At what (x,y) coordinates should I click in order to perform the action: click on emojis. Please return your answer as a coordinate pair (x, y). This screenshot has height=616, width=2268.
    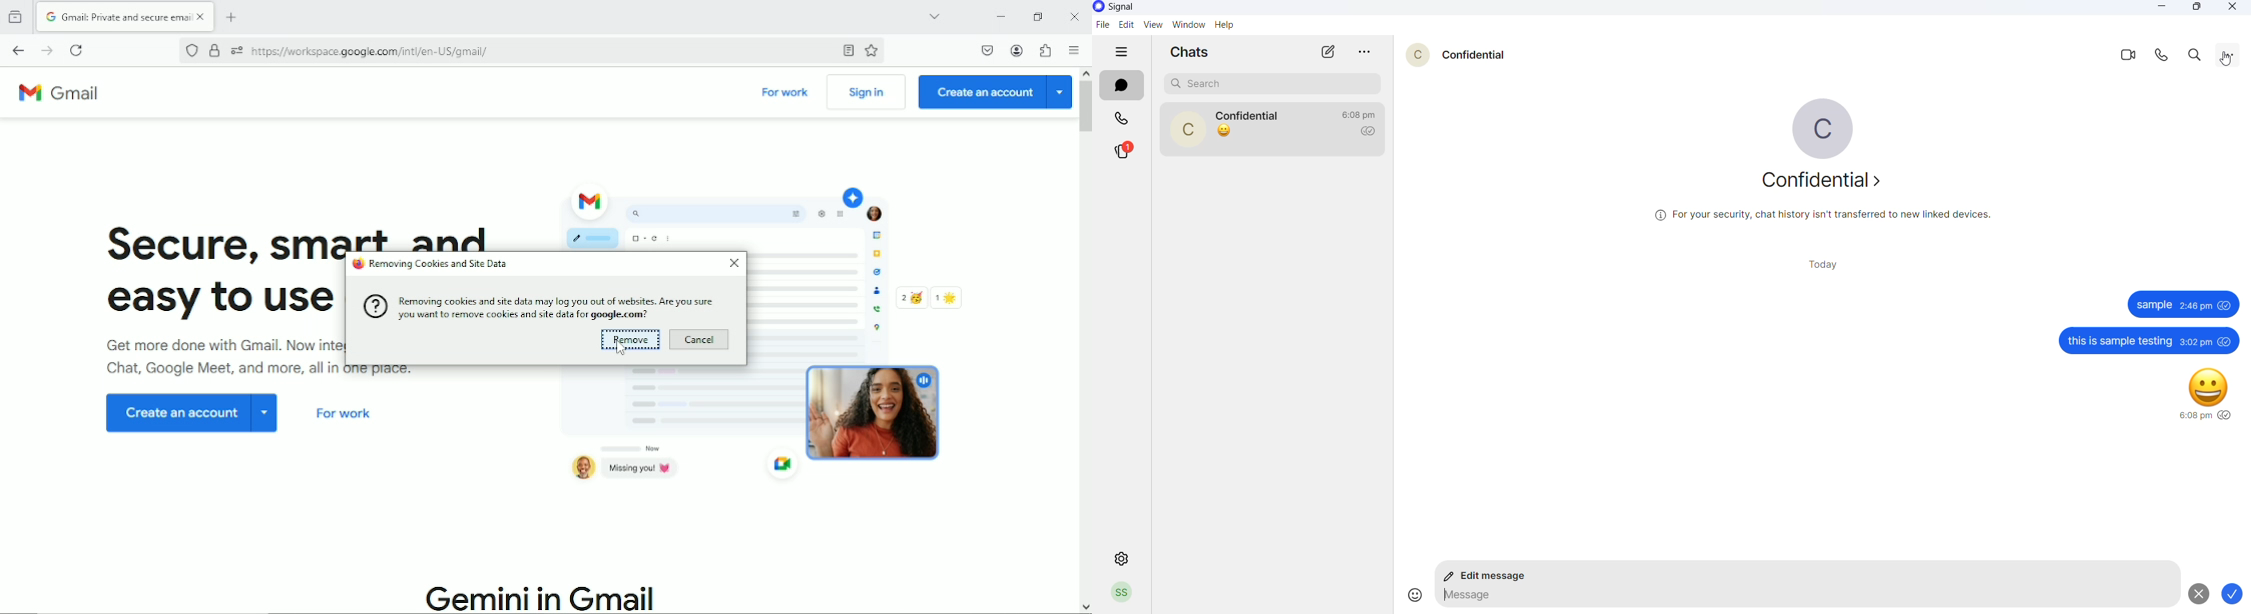
    Looking at the image, I should click on (1410, 595).